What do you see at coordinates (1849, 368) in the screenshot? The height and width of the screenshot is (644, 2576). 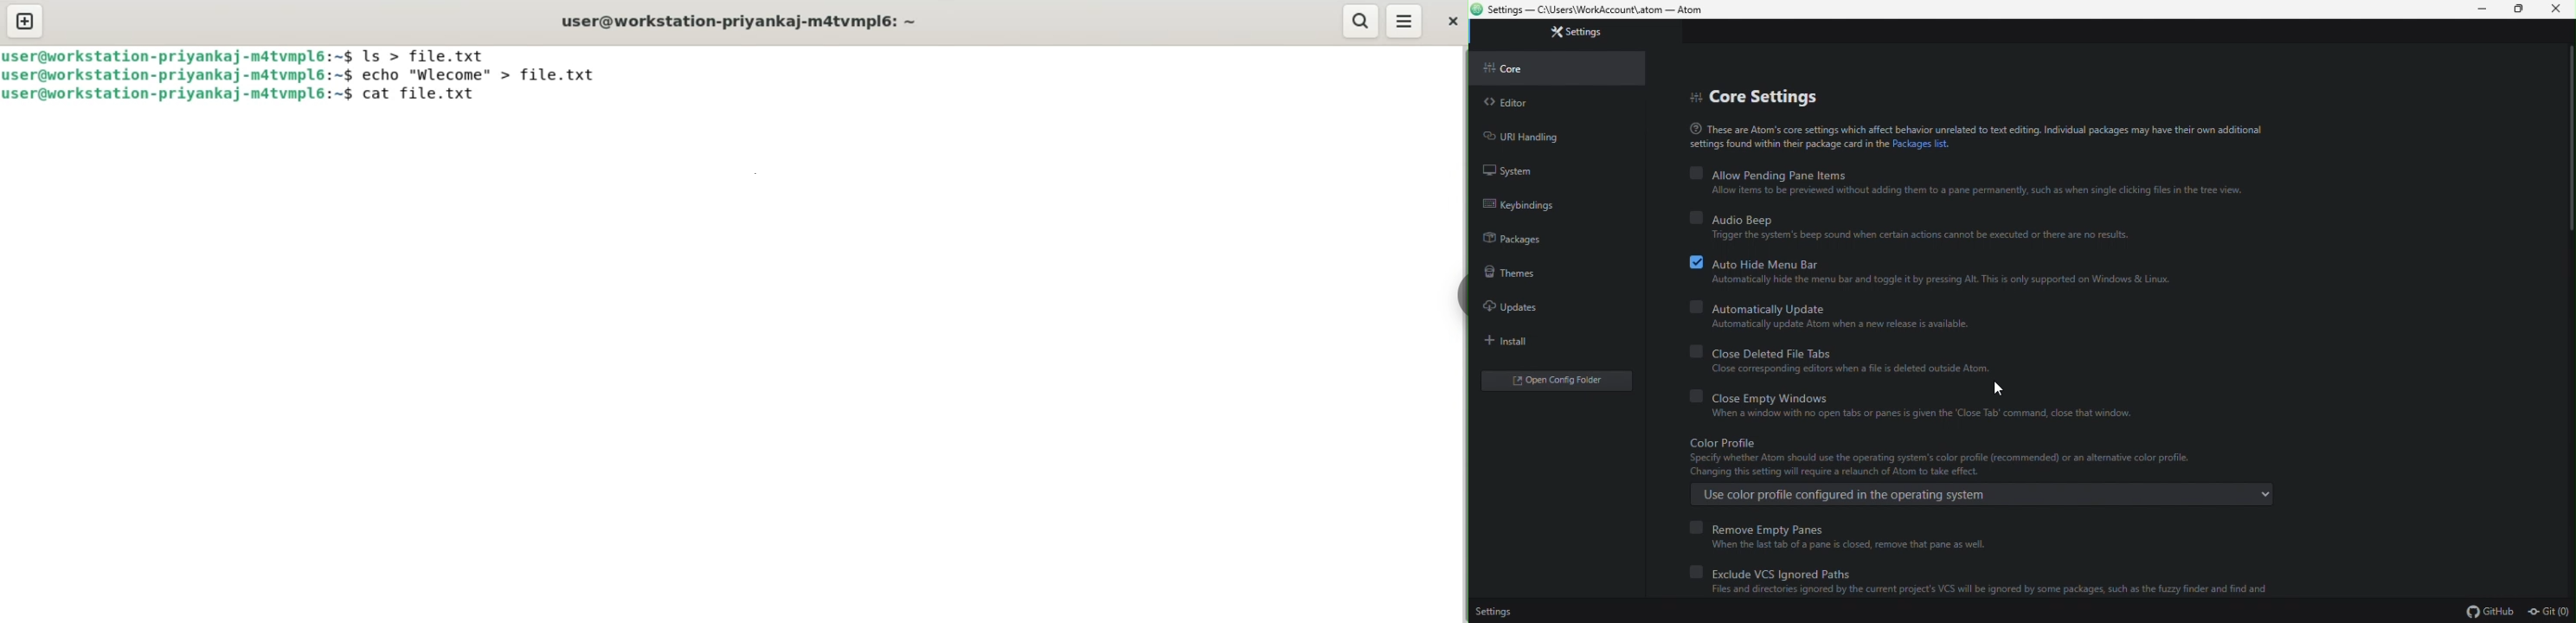 I see `‘Close corresponding editors when a file is deleted outside Atom:` at bounding box center [1849, 368].